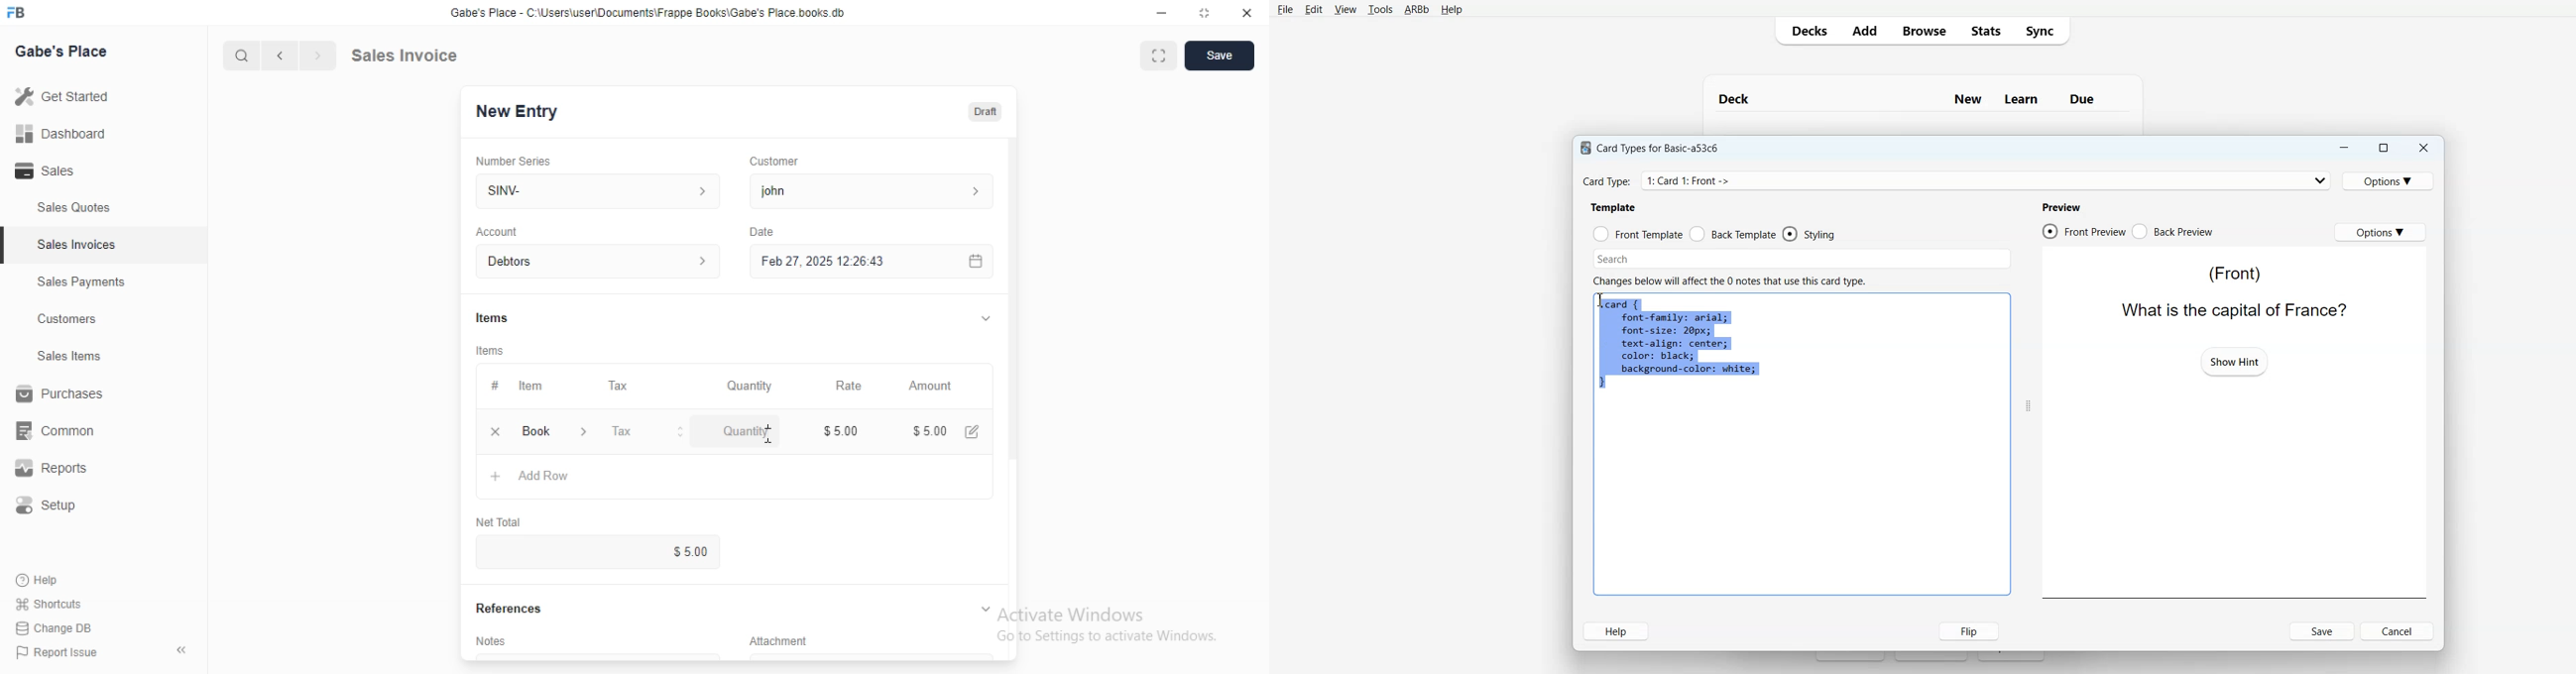 The width and height of the screenshot is (2576, 700). Describe the element at coordinates (179, 647) in the screenshot. I see `Arrow` at that location.